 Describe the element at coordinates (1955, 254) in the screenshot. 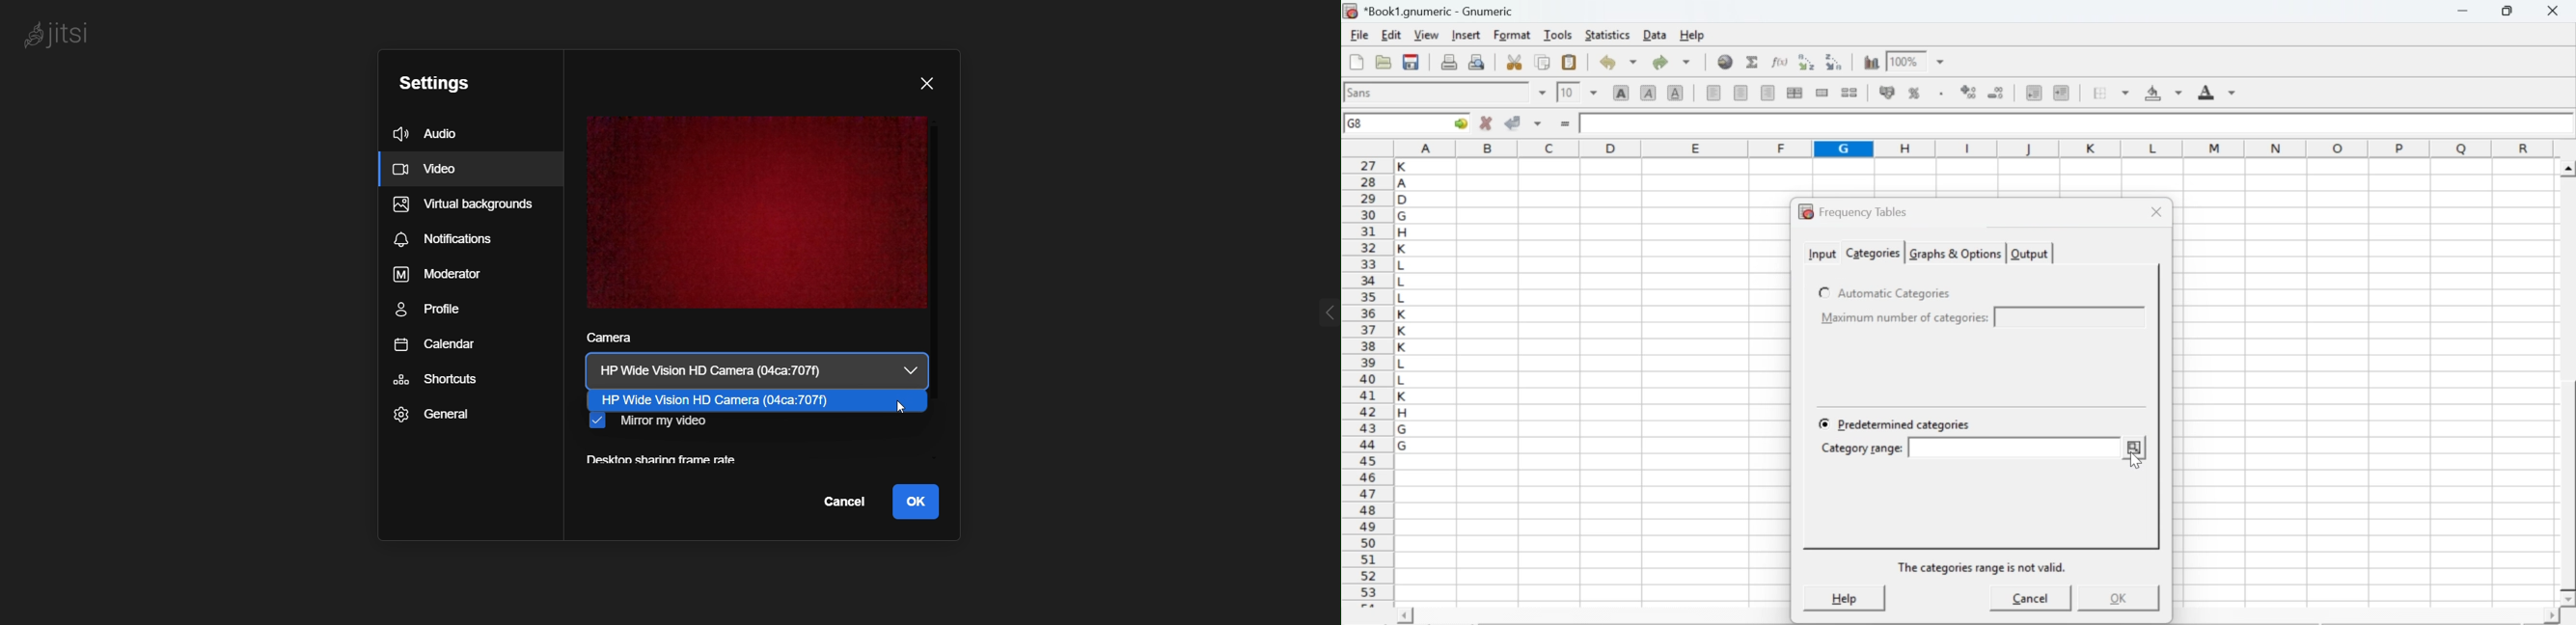

I see `graphs & options` at that location.